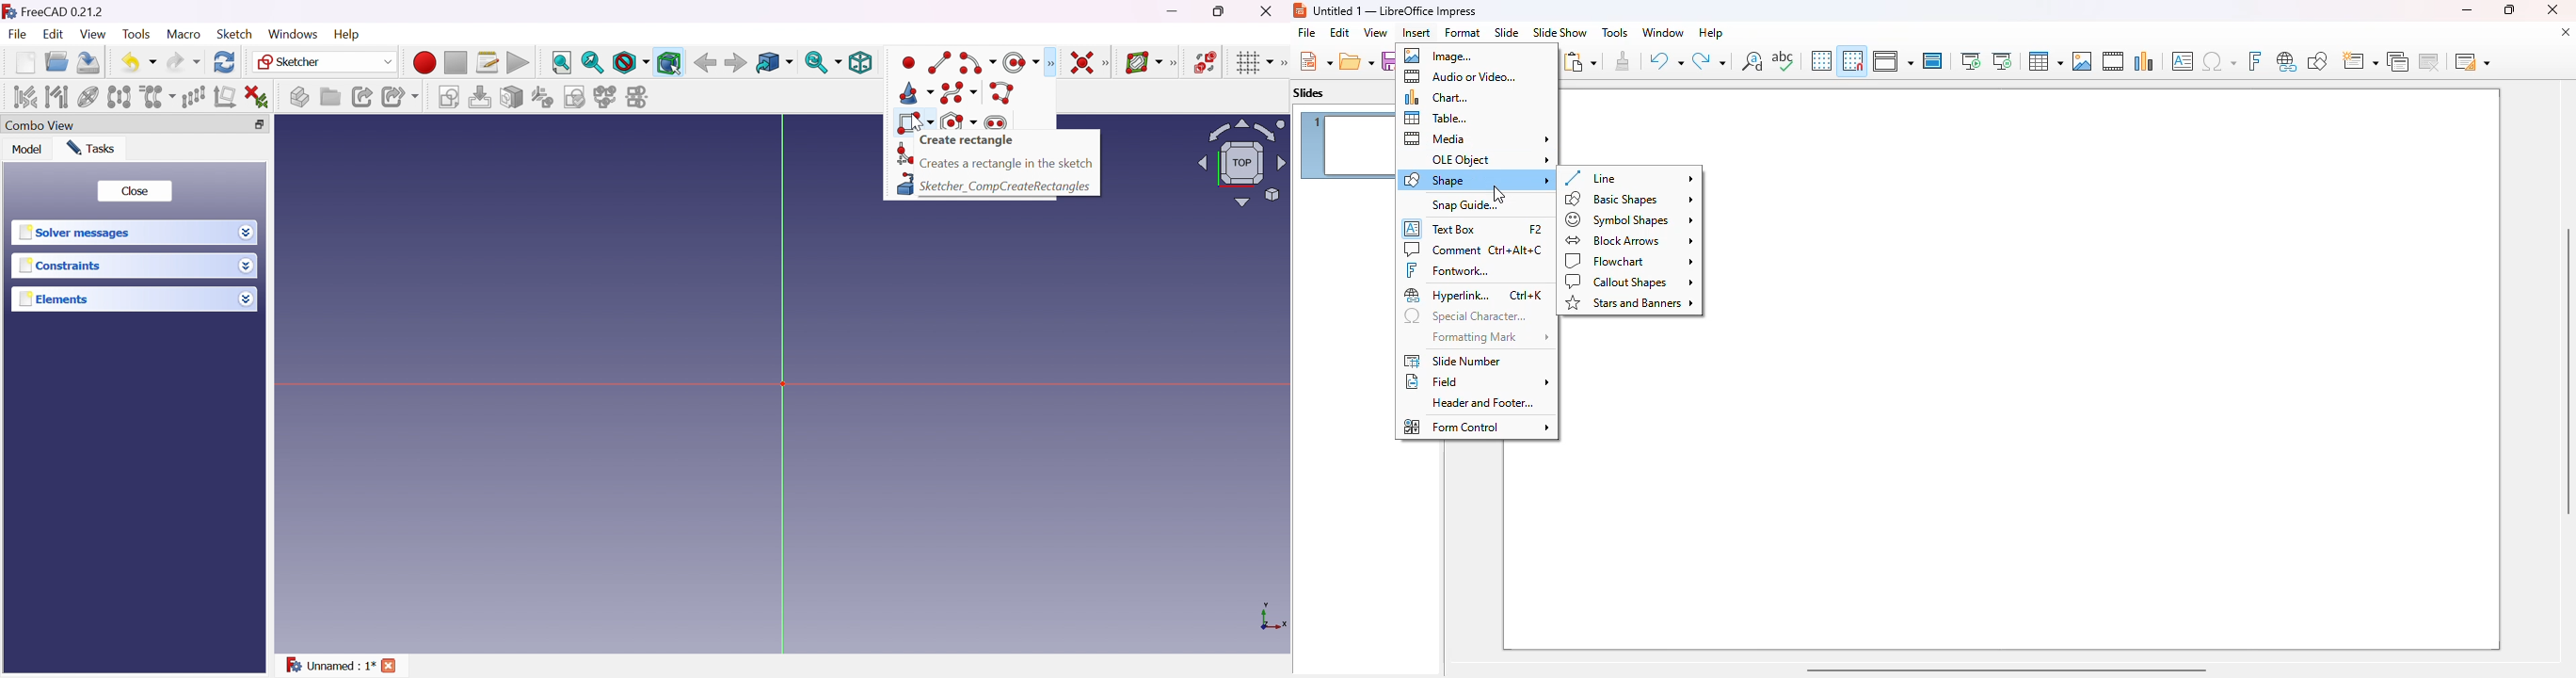  What do you see at coordinates (224, 98) in the screenshot?
I see `Remove axes alignment` at bounding box center [224, 98].